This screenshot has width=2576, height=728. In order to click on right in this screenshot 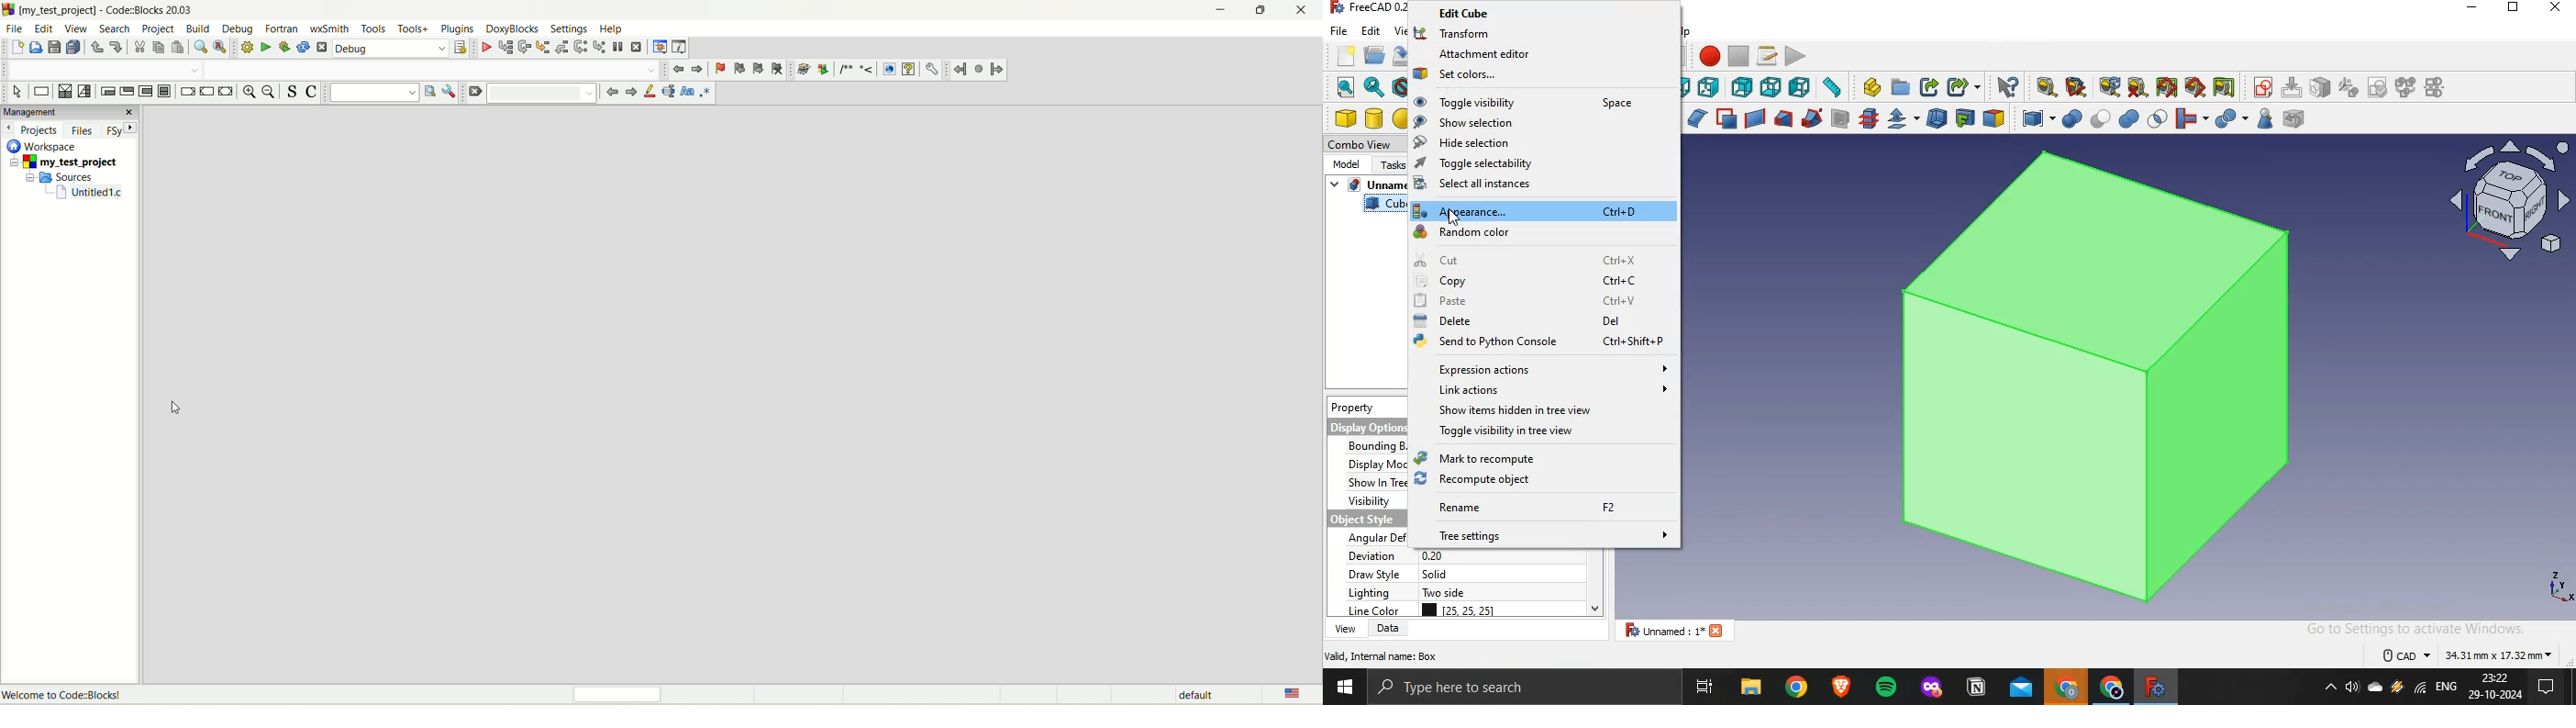, I will do `click(1708, 88)`.